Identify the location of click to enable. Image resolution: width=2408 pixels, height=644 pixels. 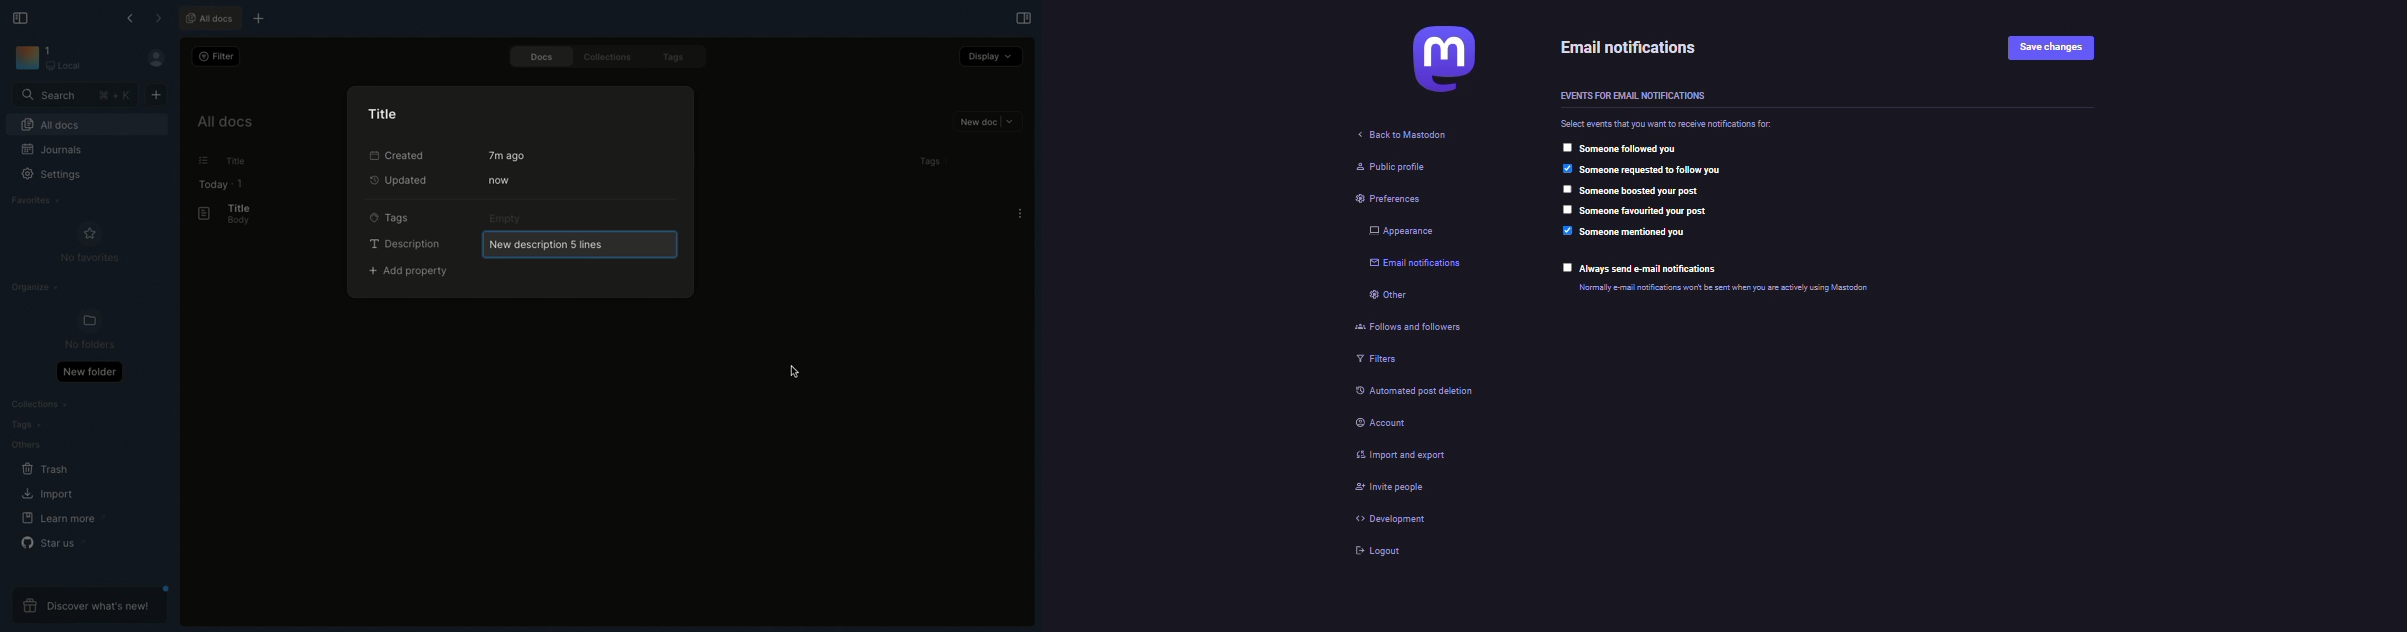
(1566, 189).